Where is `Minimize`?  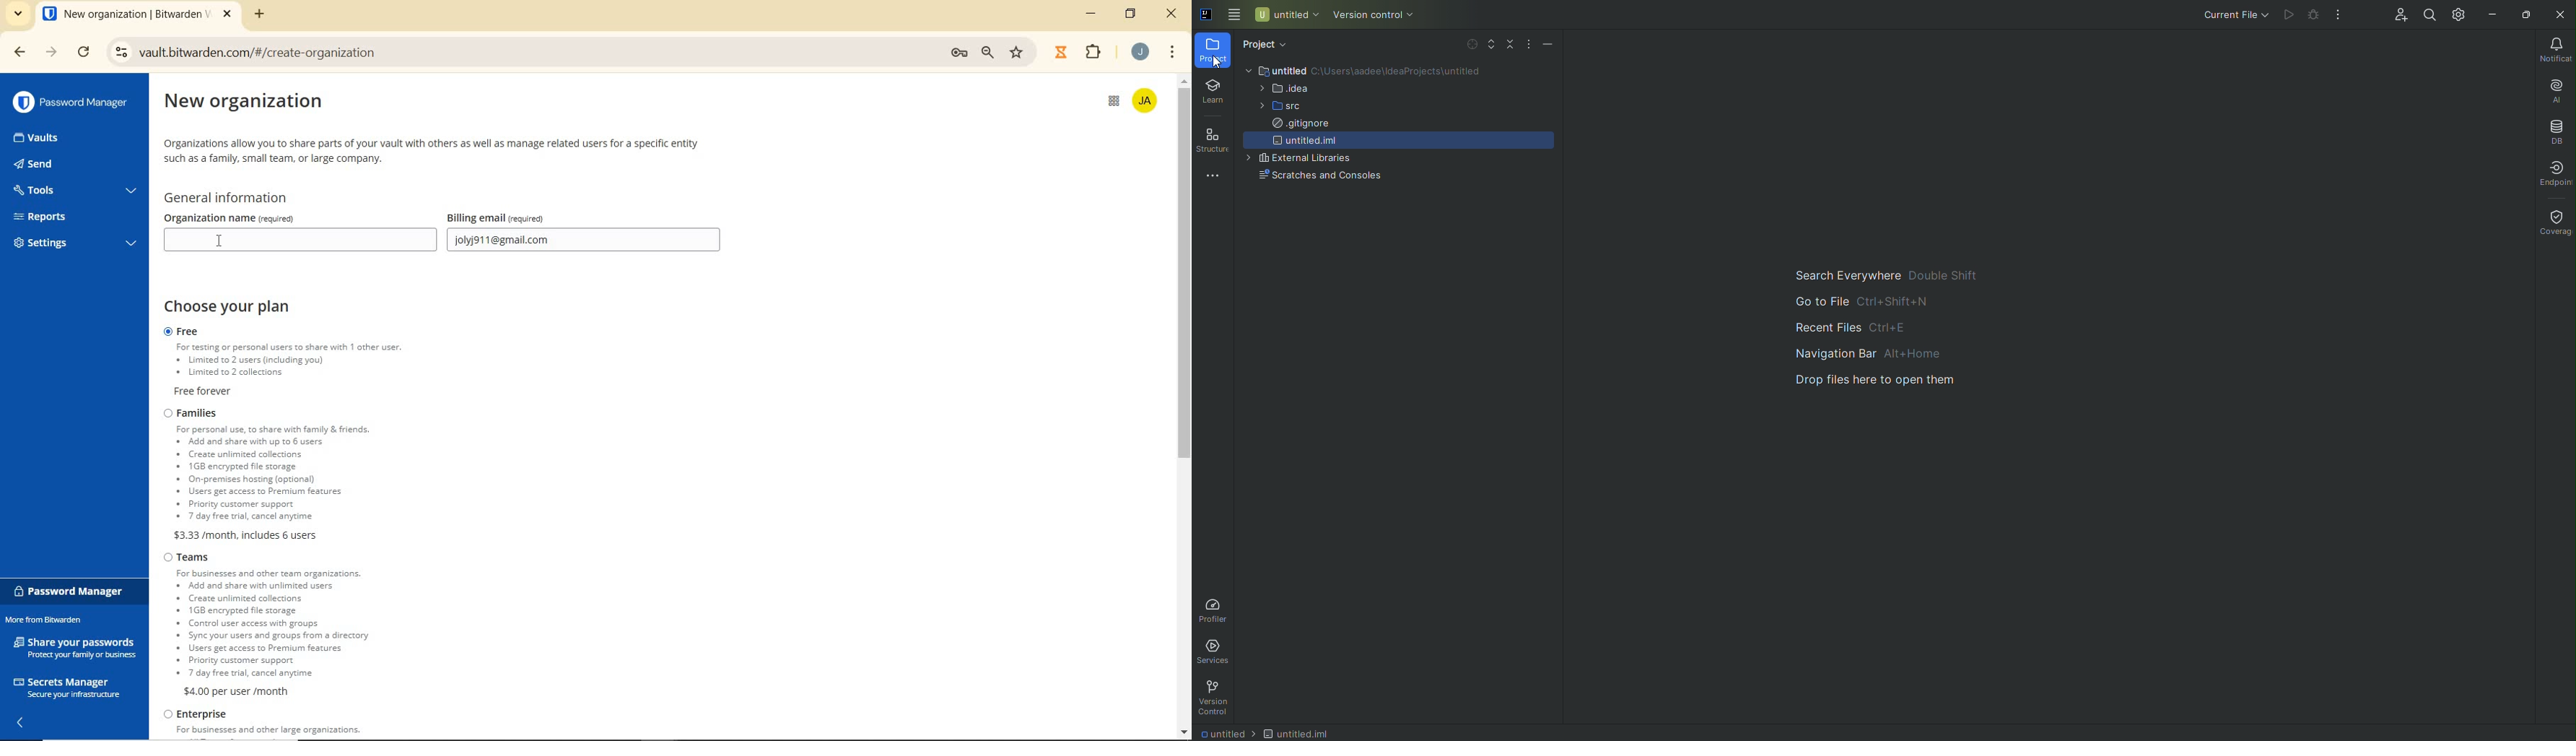
Minimize is located at coordinates (2490, 14).